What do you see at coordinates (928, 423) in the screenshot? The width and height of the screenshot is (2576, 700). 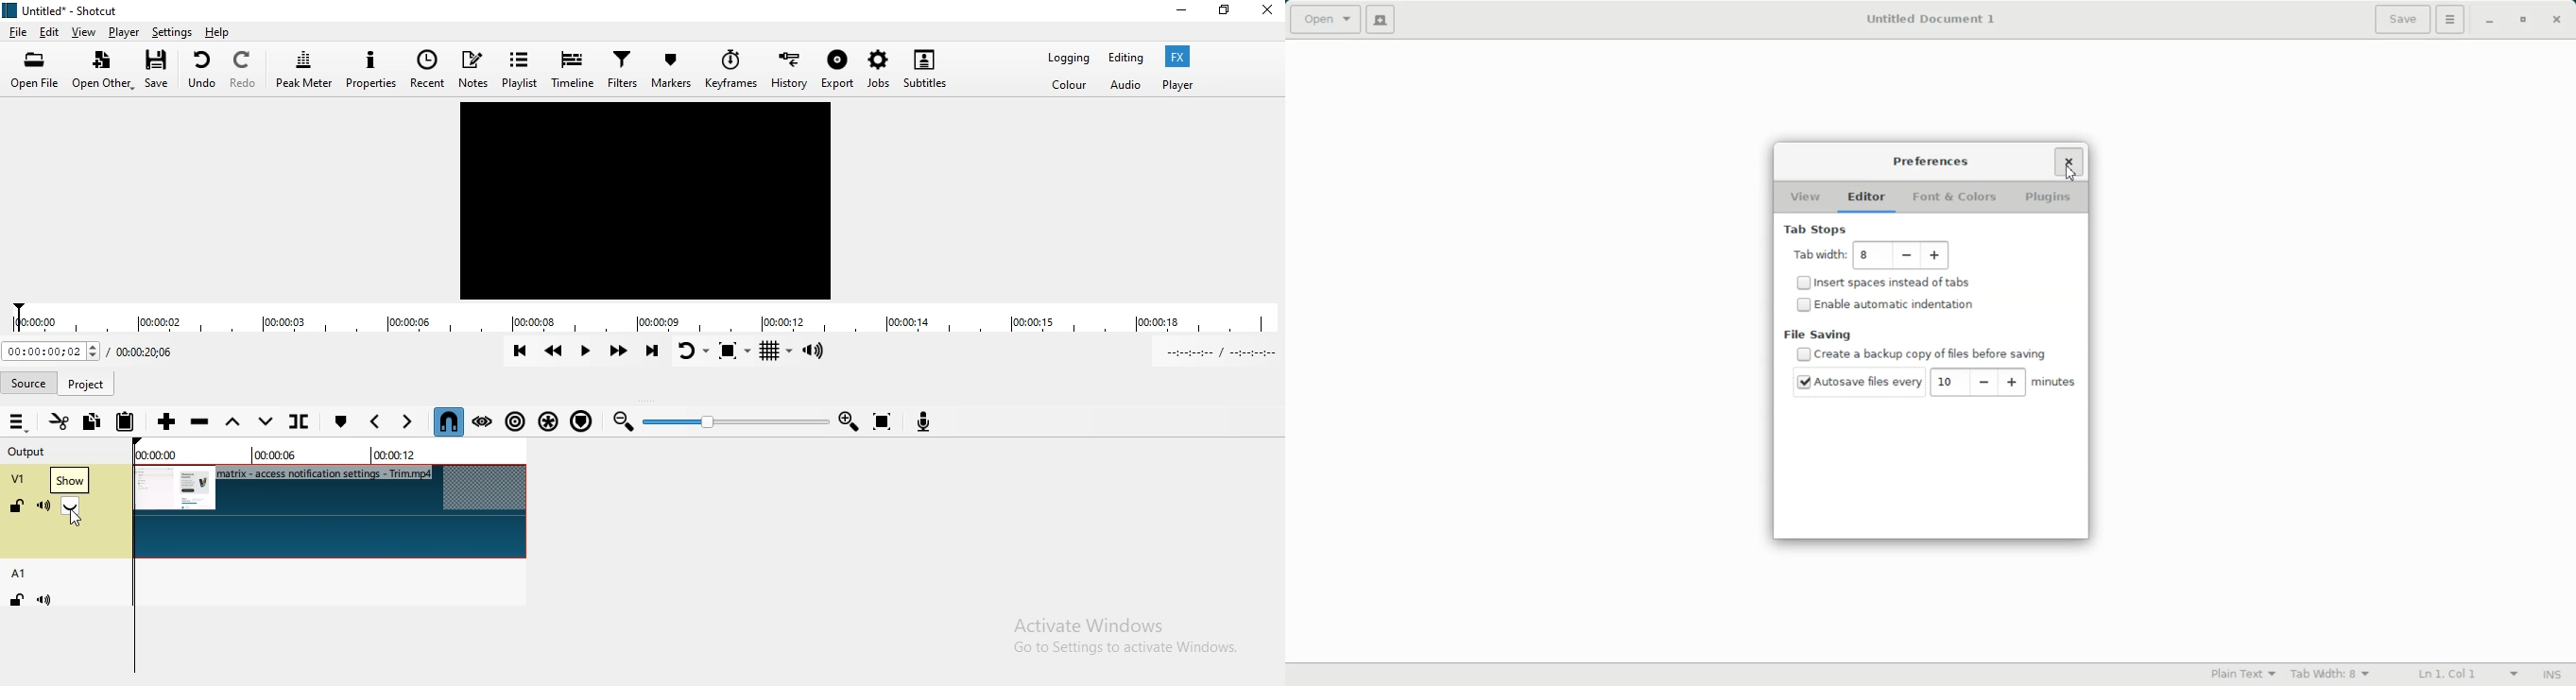 I see `Record audio` at bounding box center [928, 423].